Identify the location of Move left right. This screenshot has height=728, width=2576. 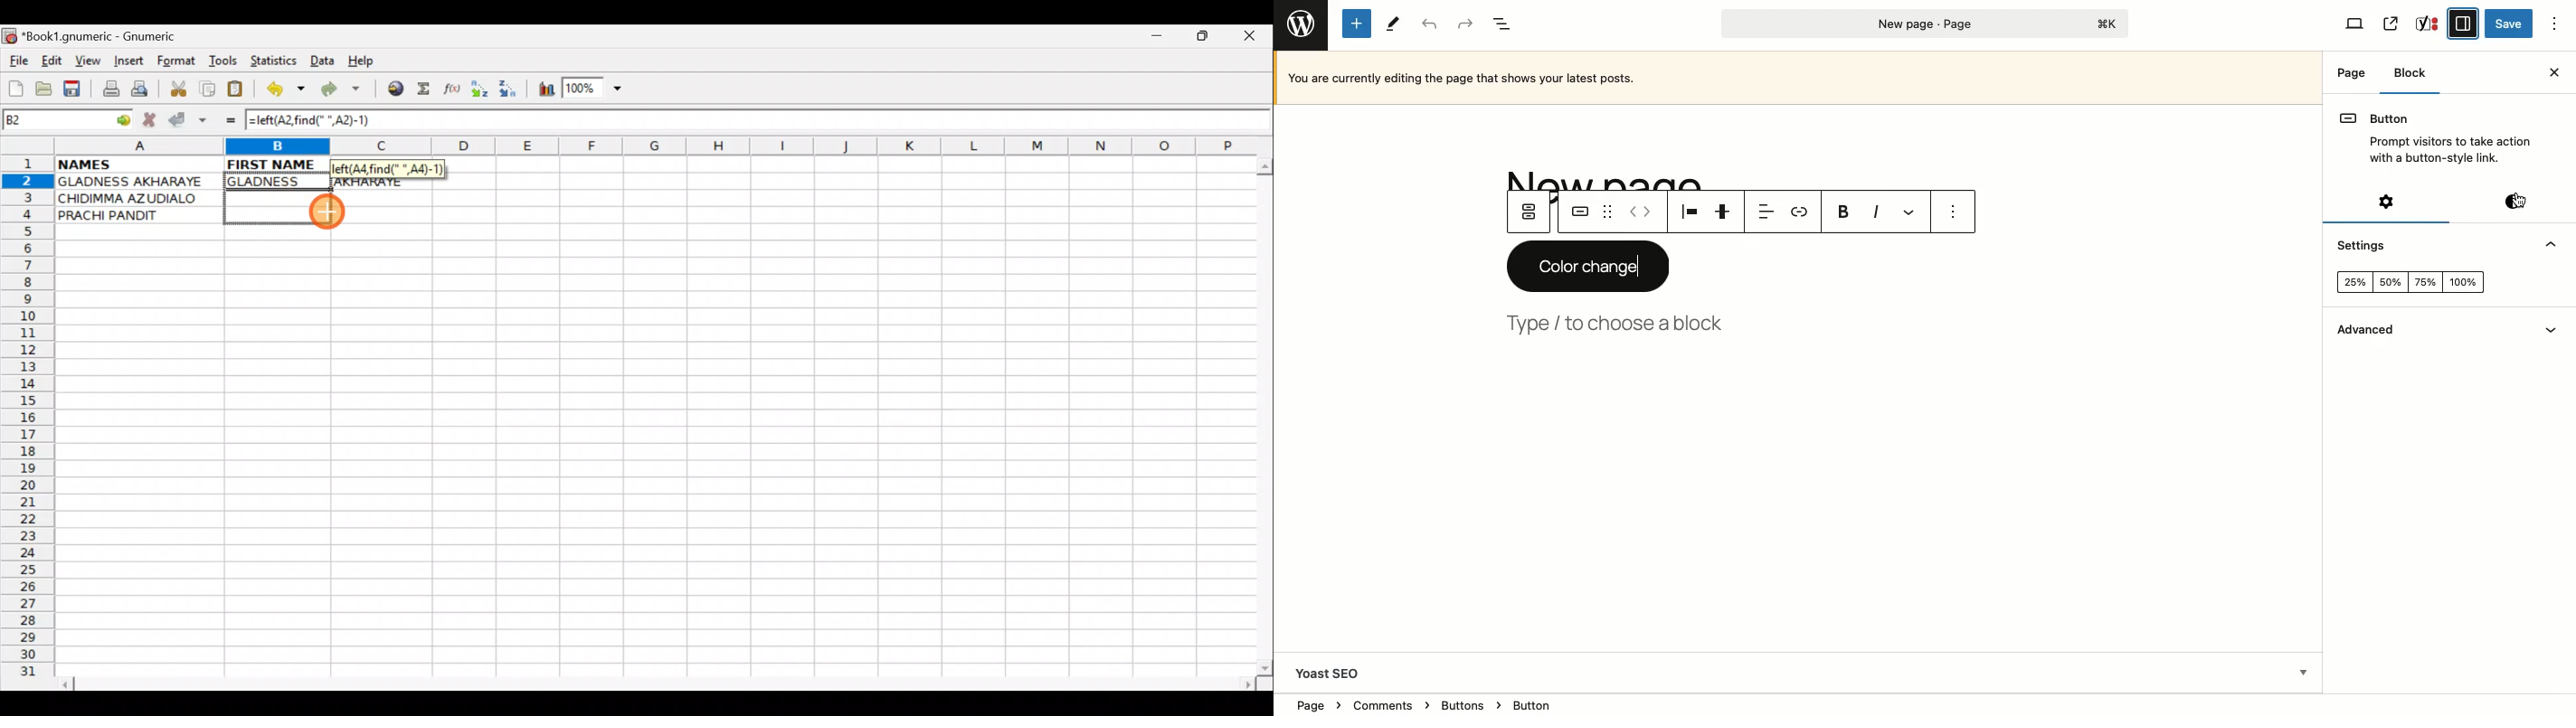
(1640, 212).